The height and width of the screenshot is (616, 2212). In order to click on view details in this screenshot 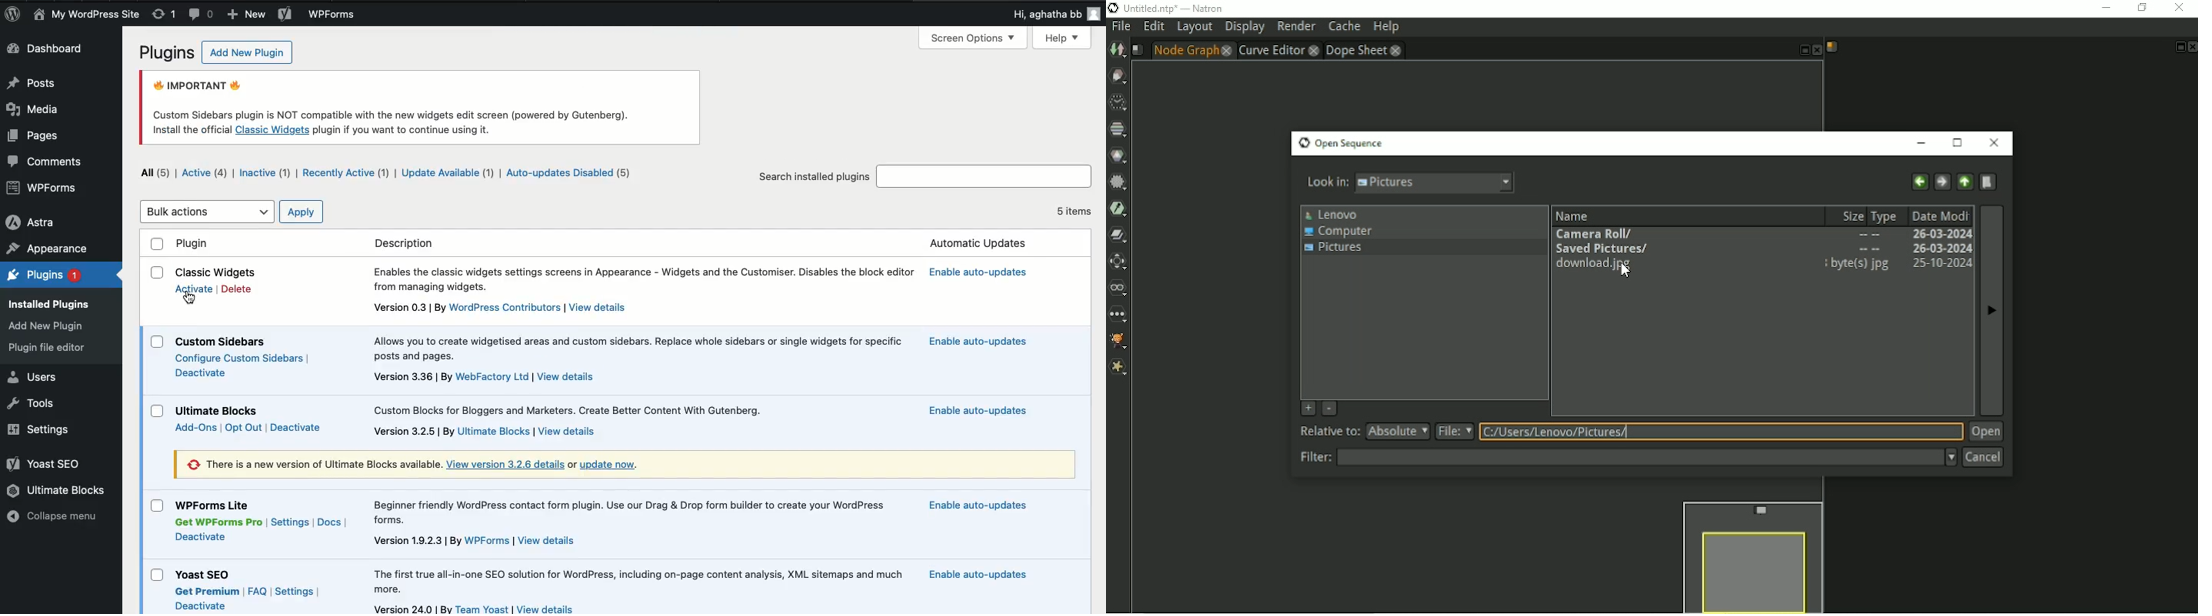, I will do `click(567, 429)`.